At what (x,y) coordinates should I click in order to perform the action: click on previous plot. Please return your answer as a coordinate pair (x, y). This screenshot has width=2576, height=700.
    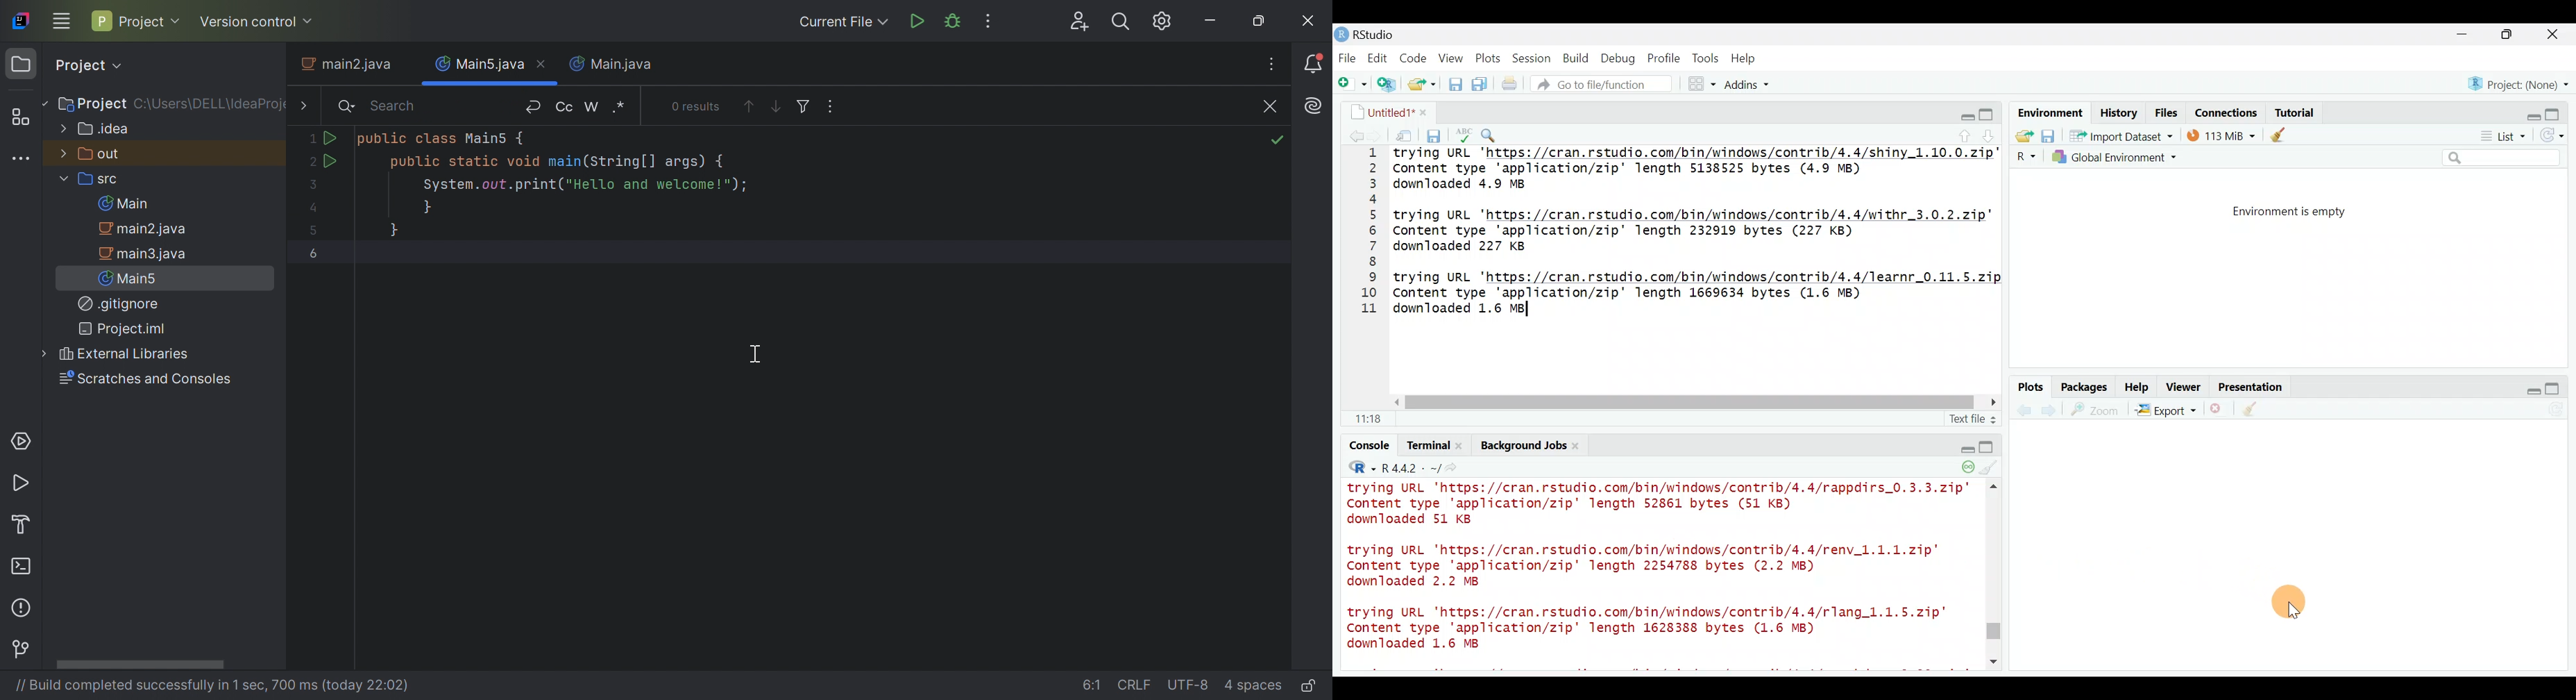
    Looking at the image, I should click on (2052, 410).